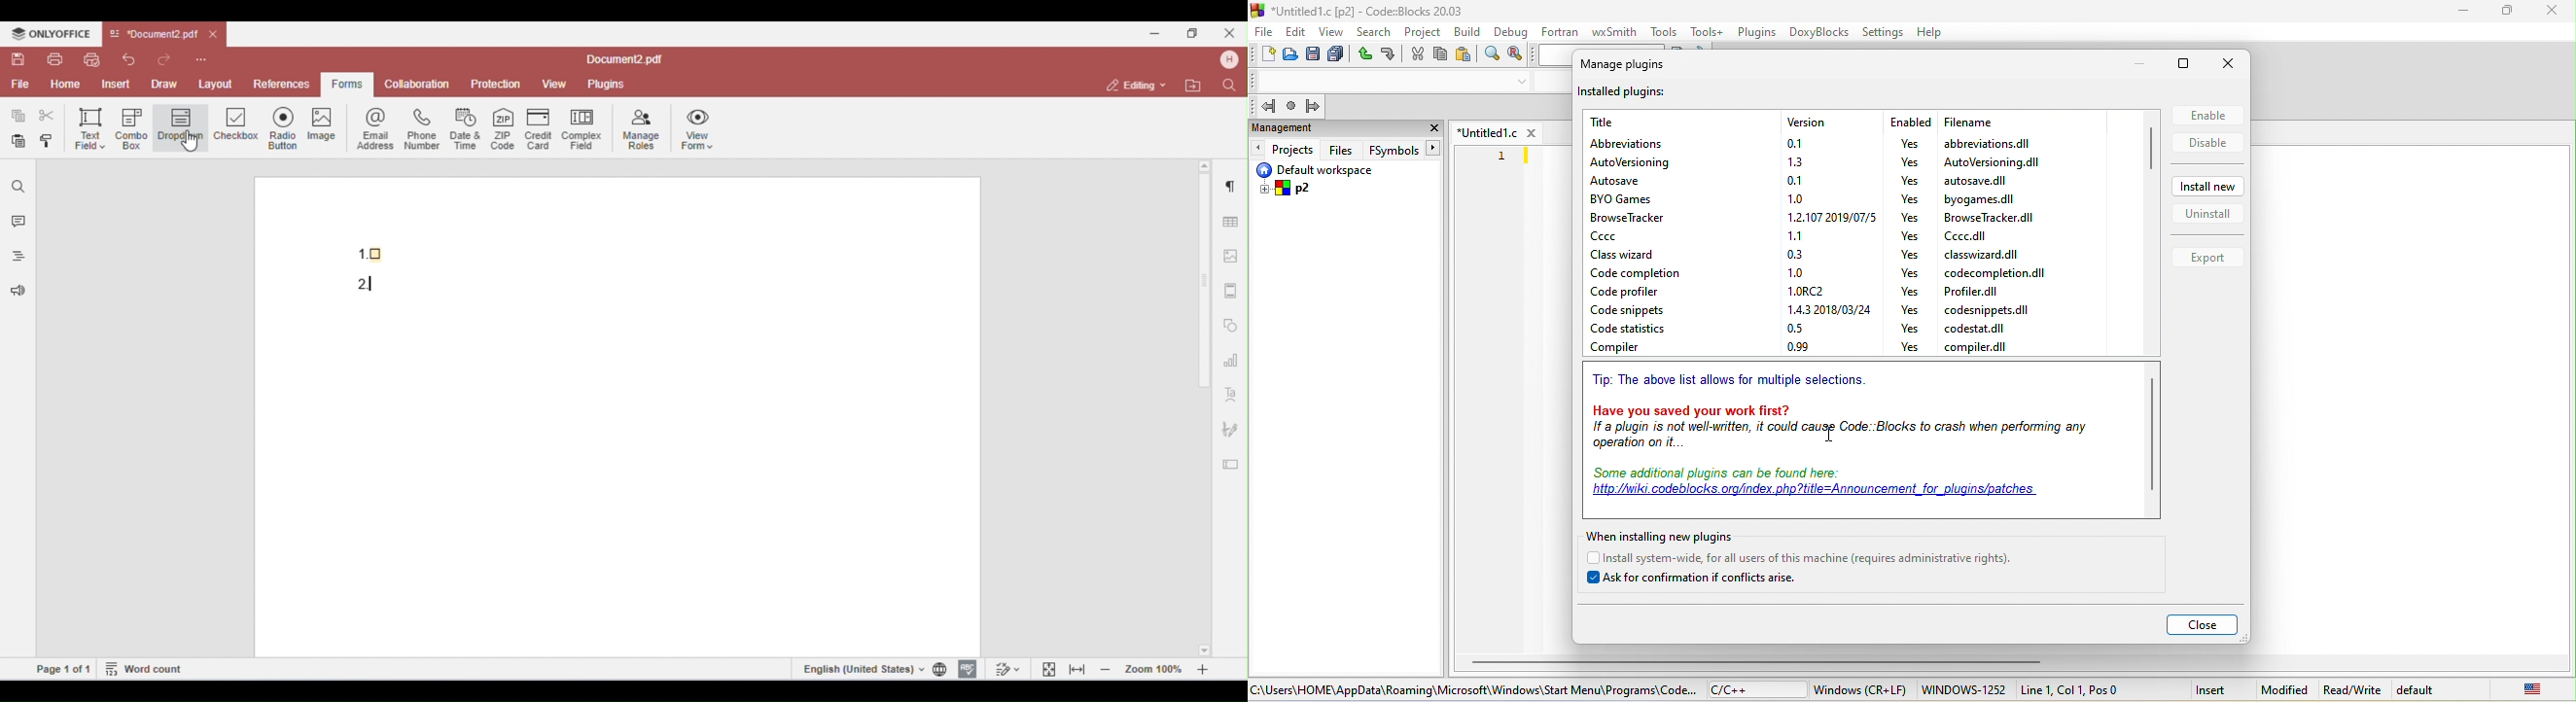 The height and width of the screenshot is (728, 2576). I want to click on 1.4.3, so click(1819, 310).